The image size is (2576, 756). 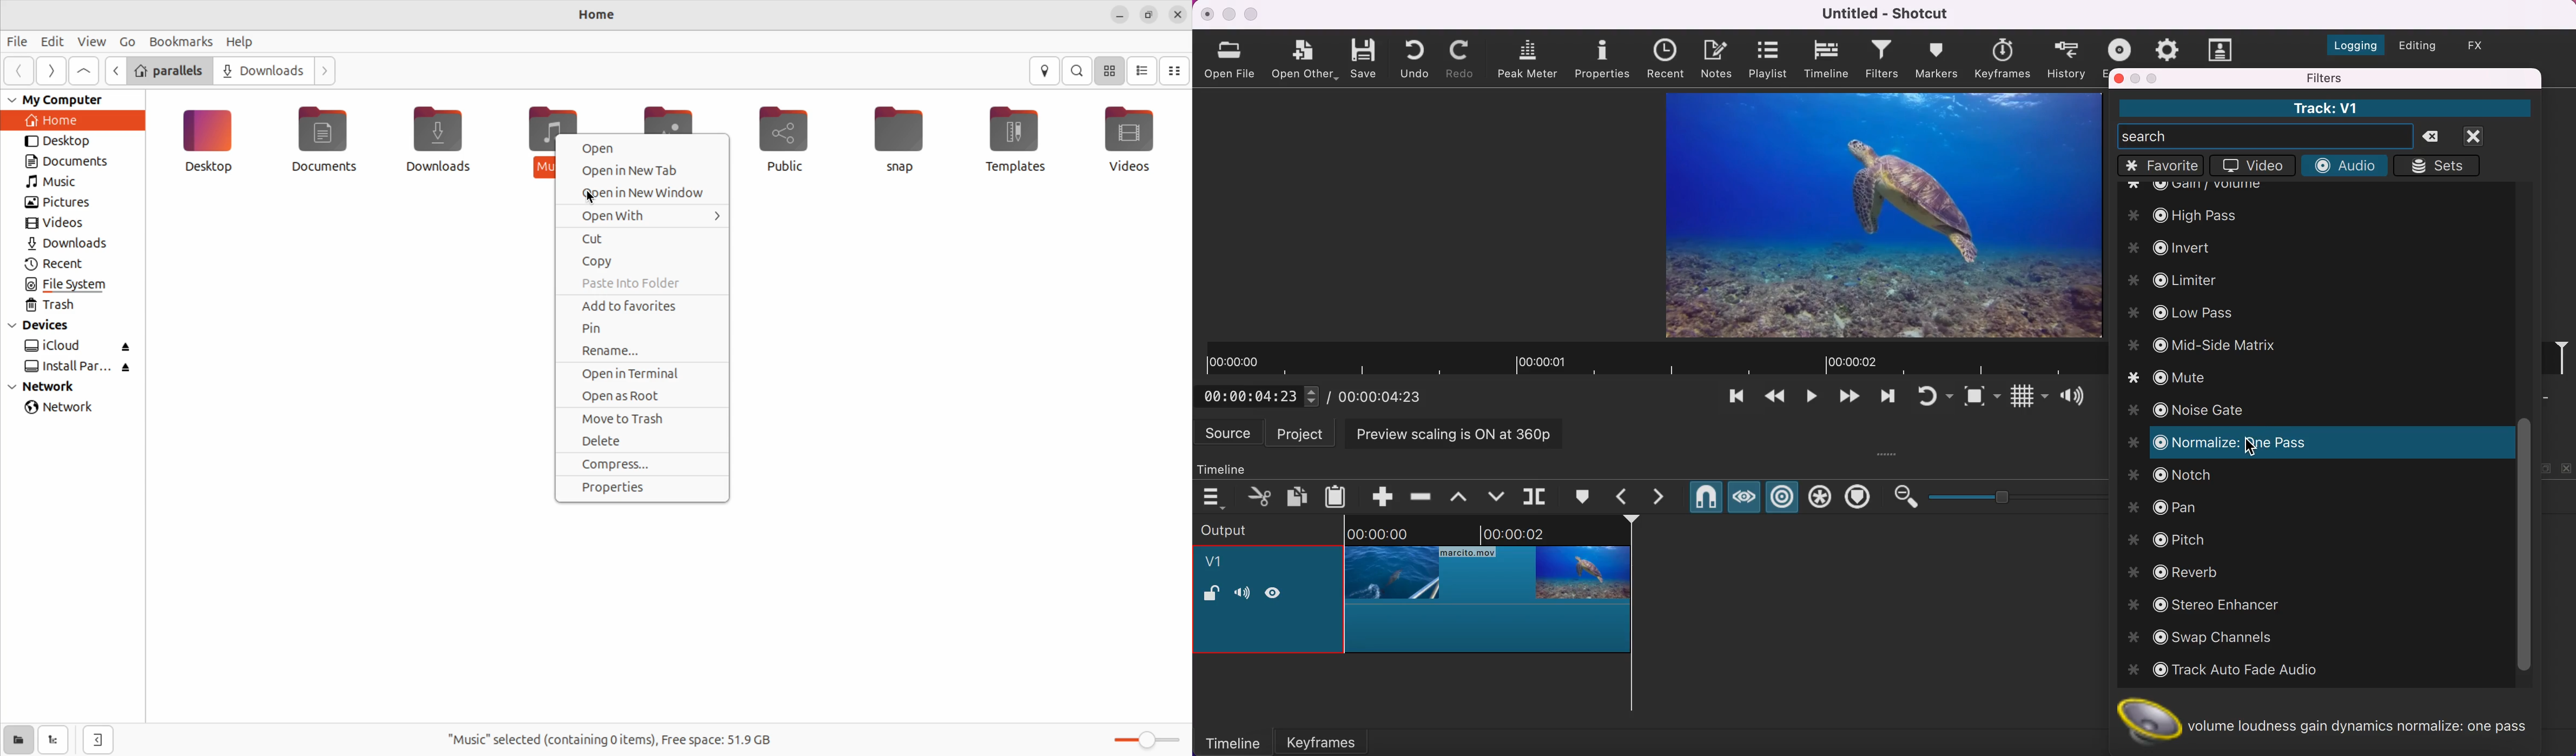 What do you see at coordinates (1820, 499) in the screenshot?
I see `ripple all tracks` at bounding box center [1820, 499].